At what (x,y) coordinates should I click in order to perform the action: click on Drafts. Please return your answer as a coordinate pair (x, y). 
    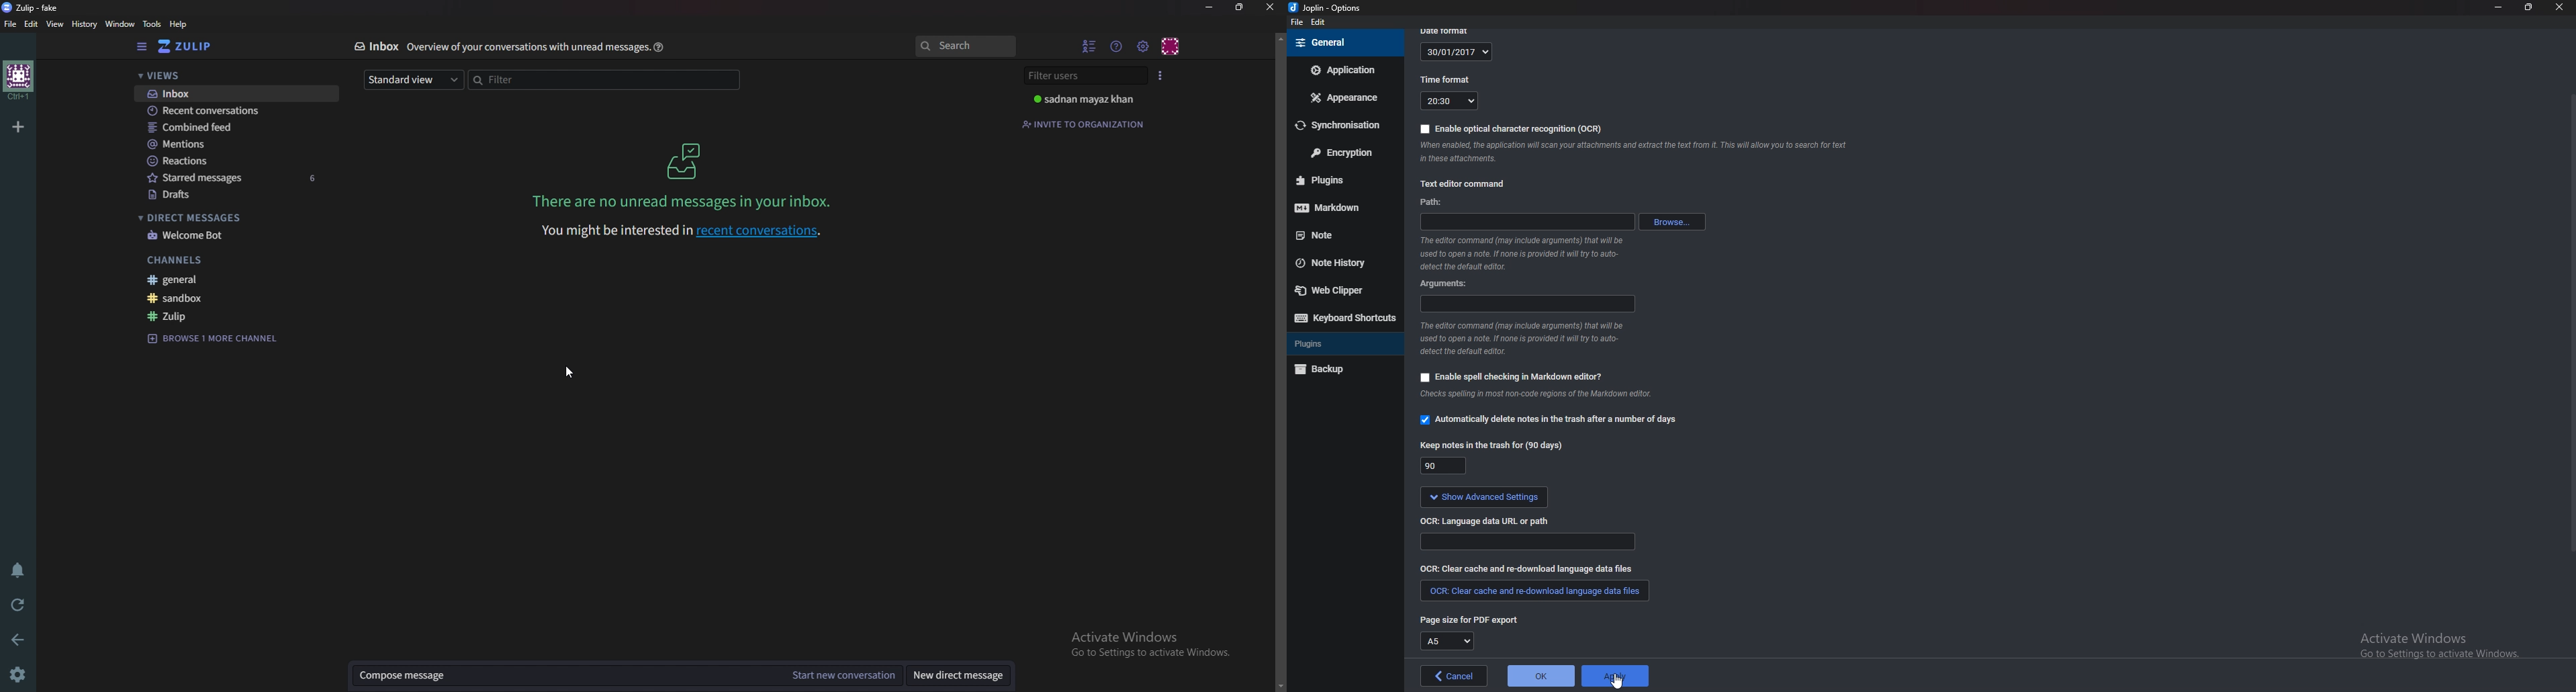
    Looking at the image, I should click on (244, 194).